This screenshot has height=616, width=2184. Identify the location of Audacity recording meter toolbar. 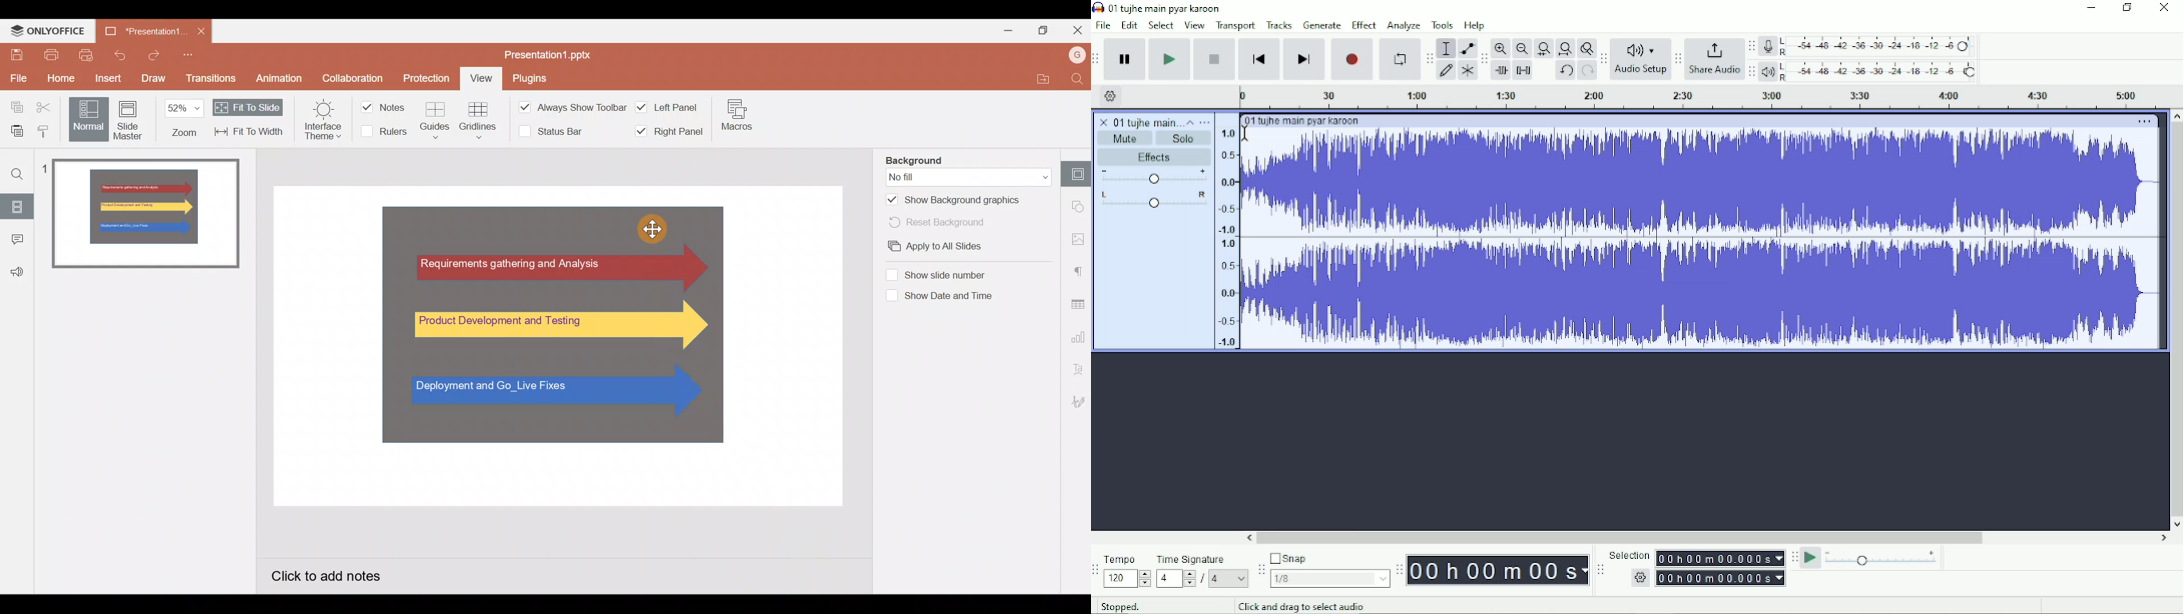
(1752, 46).